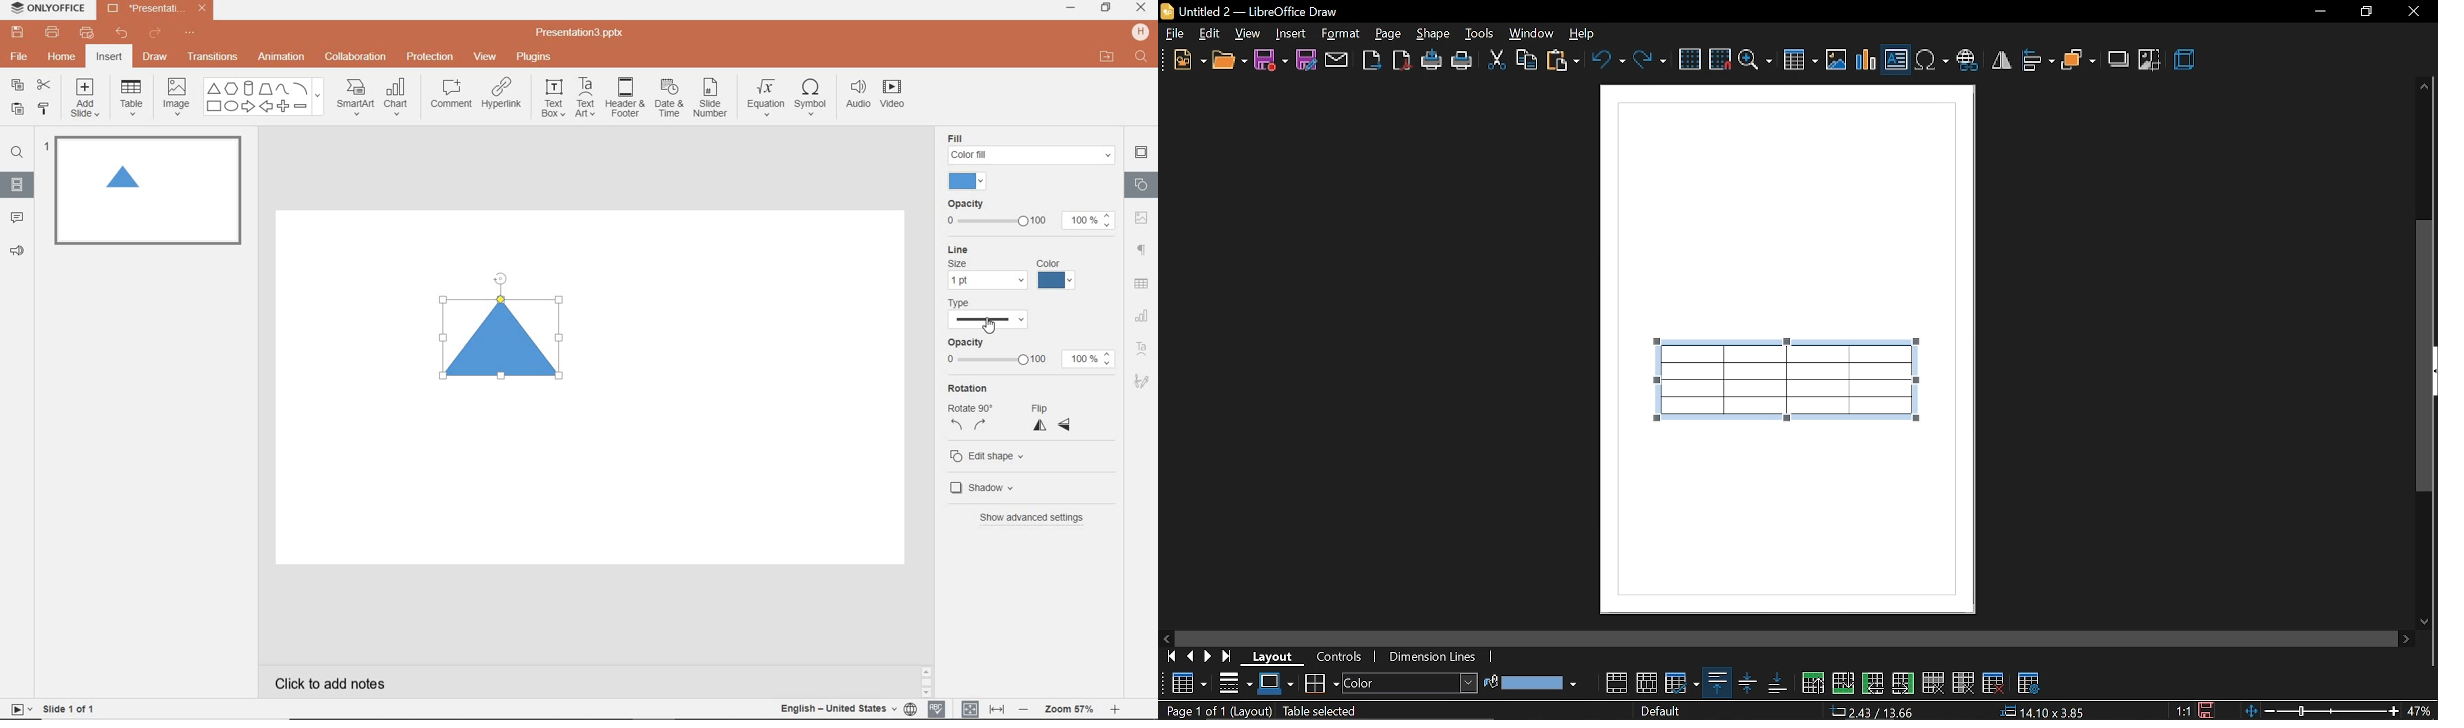 This screenshot has width=2464, height=728. I want to click on fill color, so click(970, 181).